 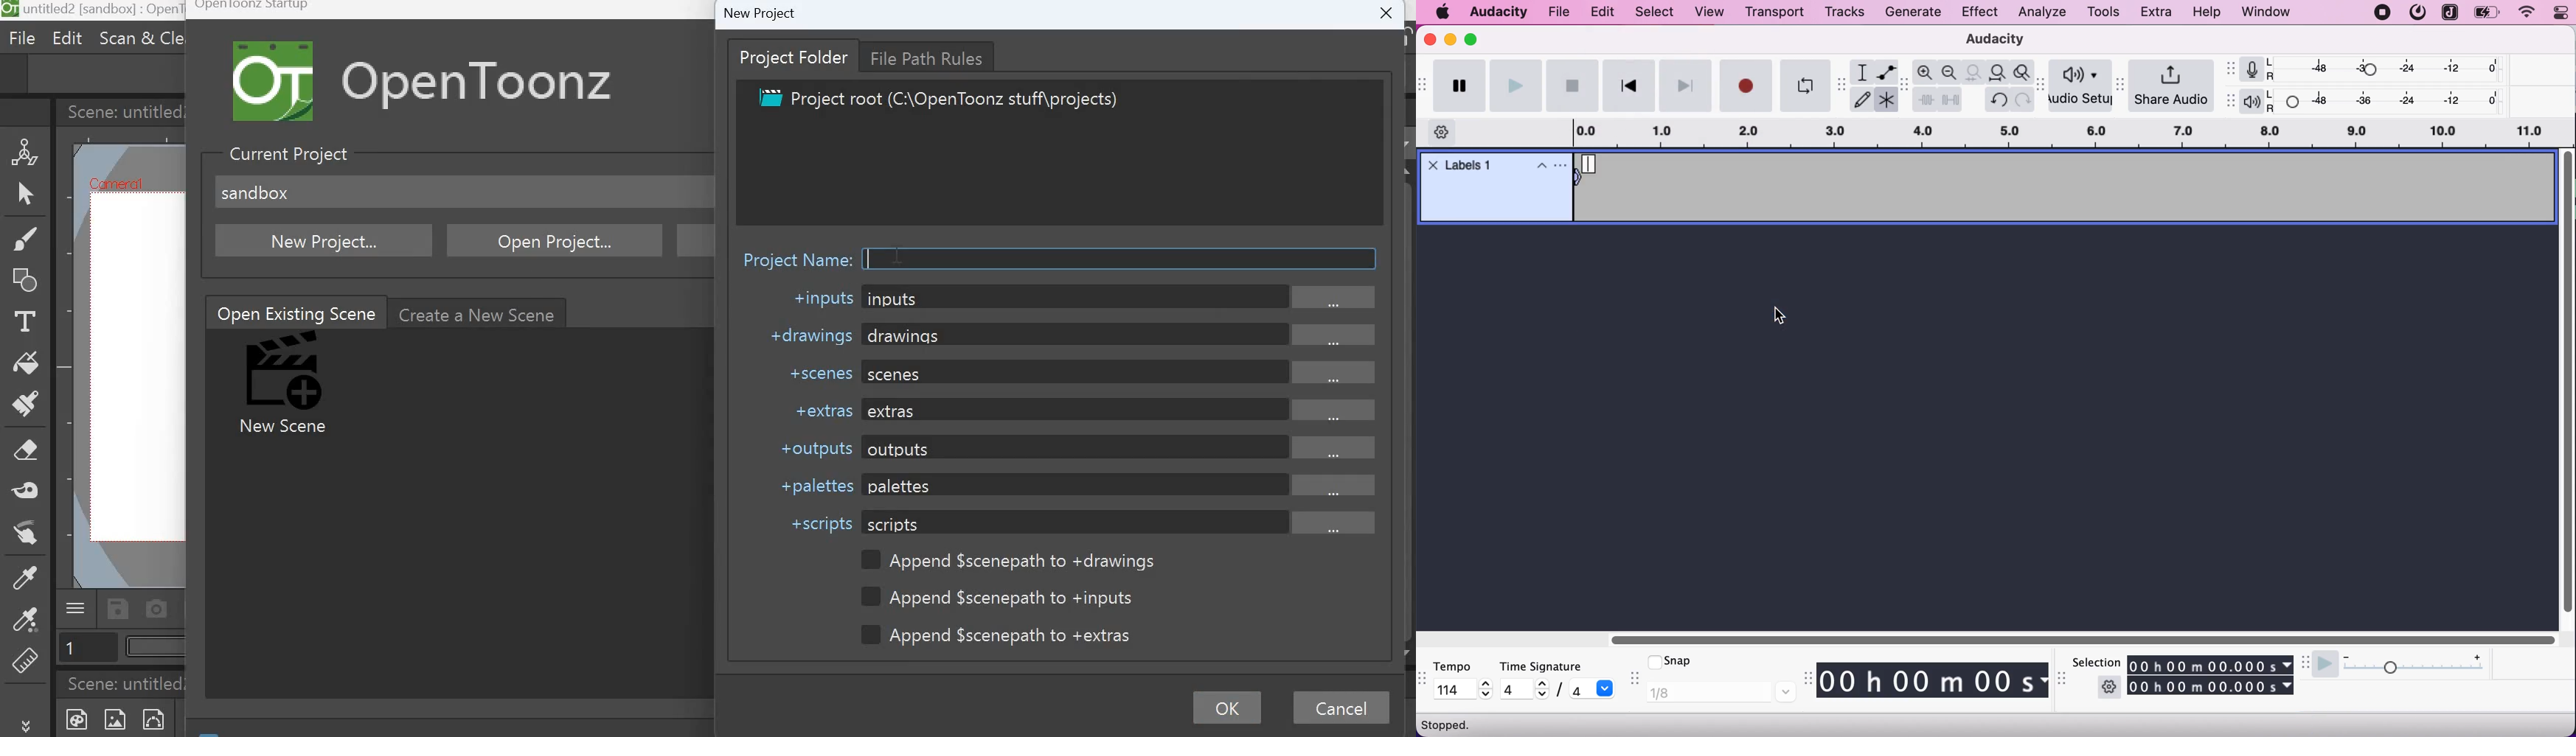 What do you see at coordinates (1431, 42) in the screenshot?
I see `close` at bounding box center [1431, 42].